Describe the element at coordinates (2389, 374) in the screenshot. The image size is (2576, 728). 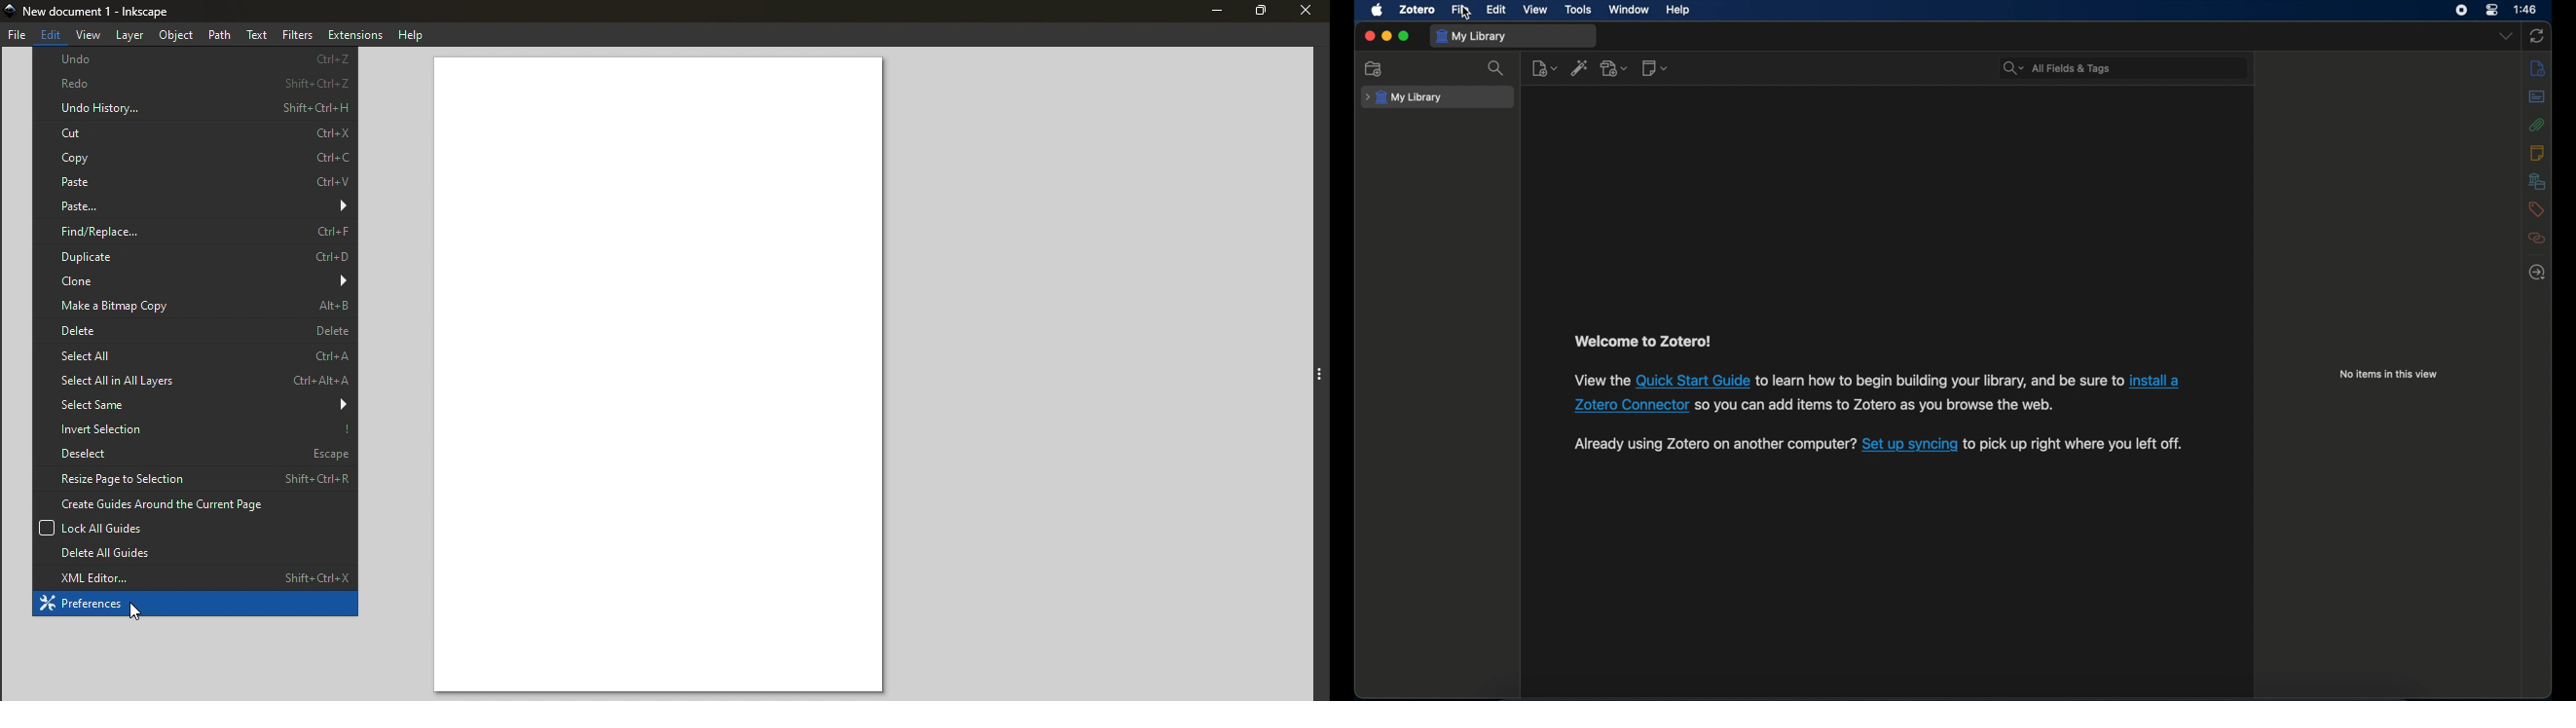
I see `no items in this view` at that location.